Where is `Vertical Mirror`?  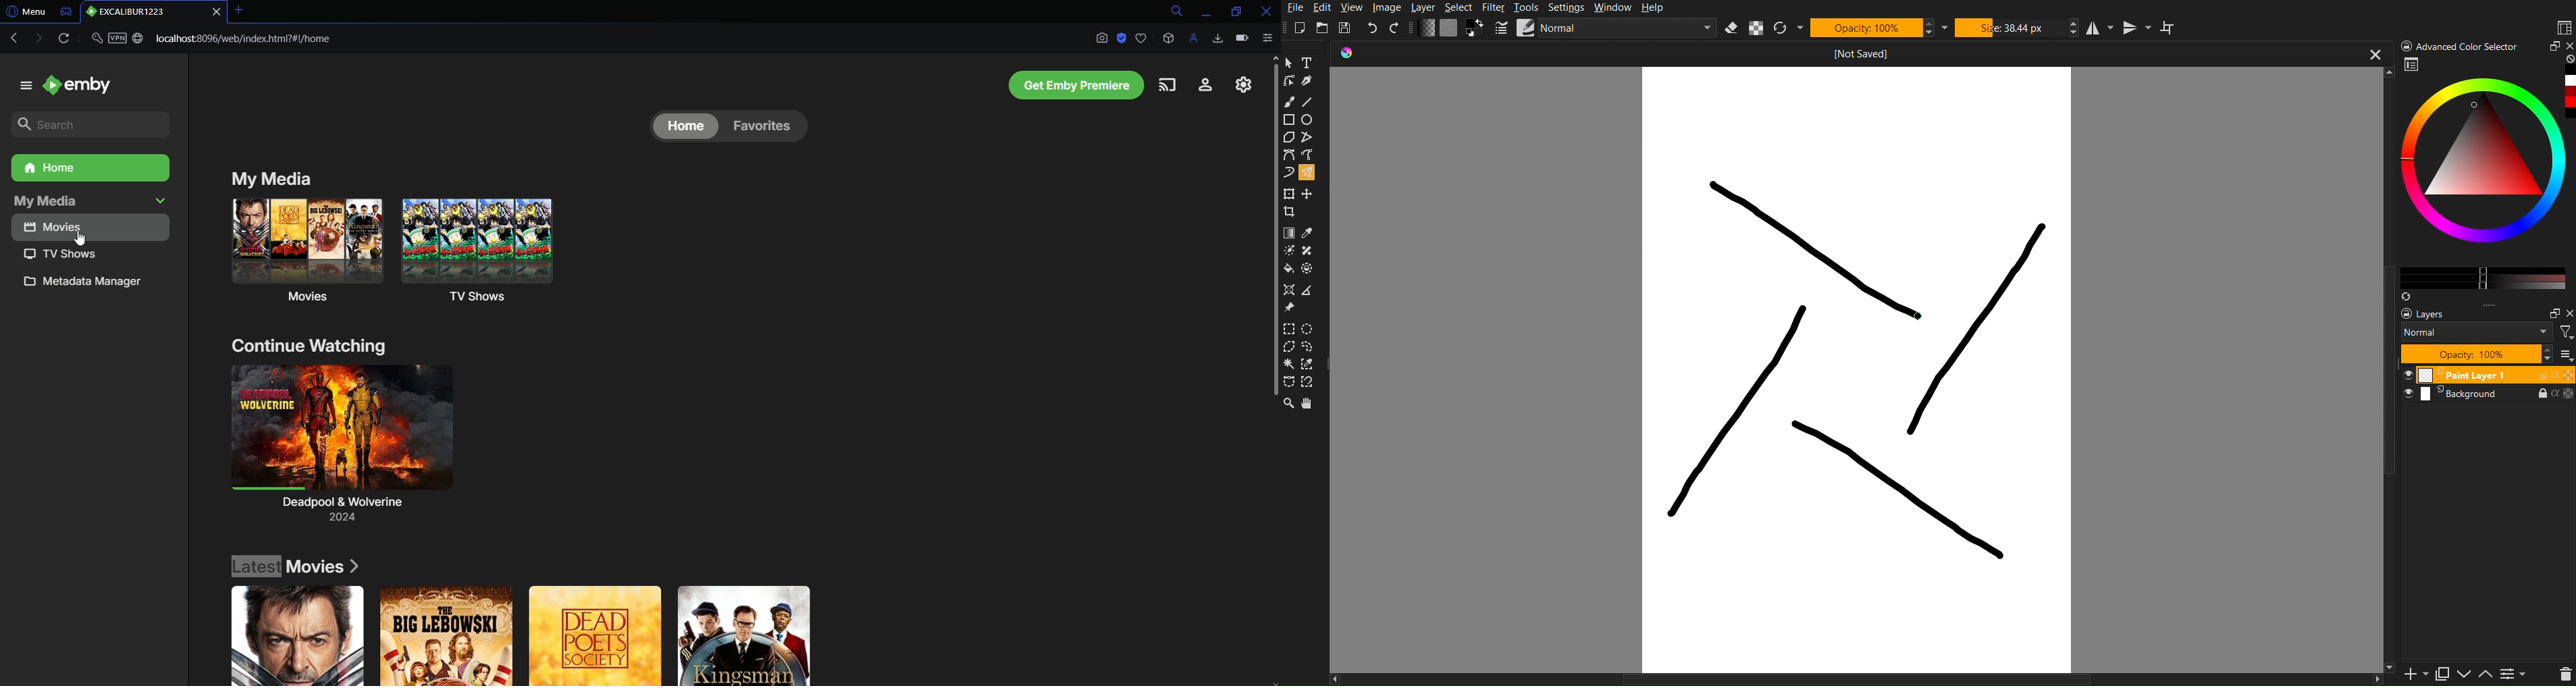
Vertical Mirror is located at coordinates (2140, 28).